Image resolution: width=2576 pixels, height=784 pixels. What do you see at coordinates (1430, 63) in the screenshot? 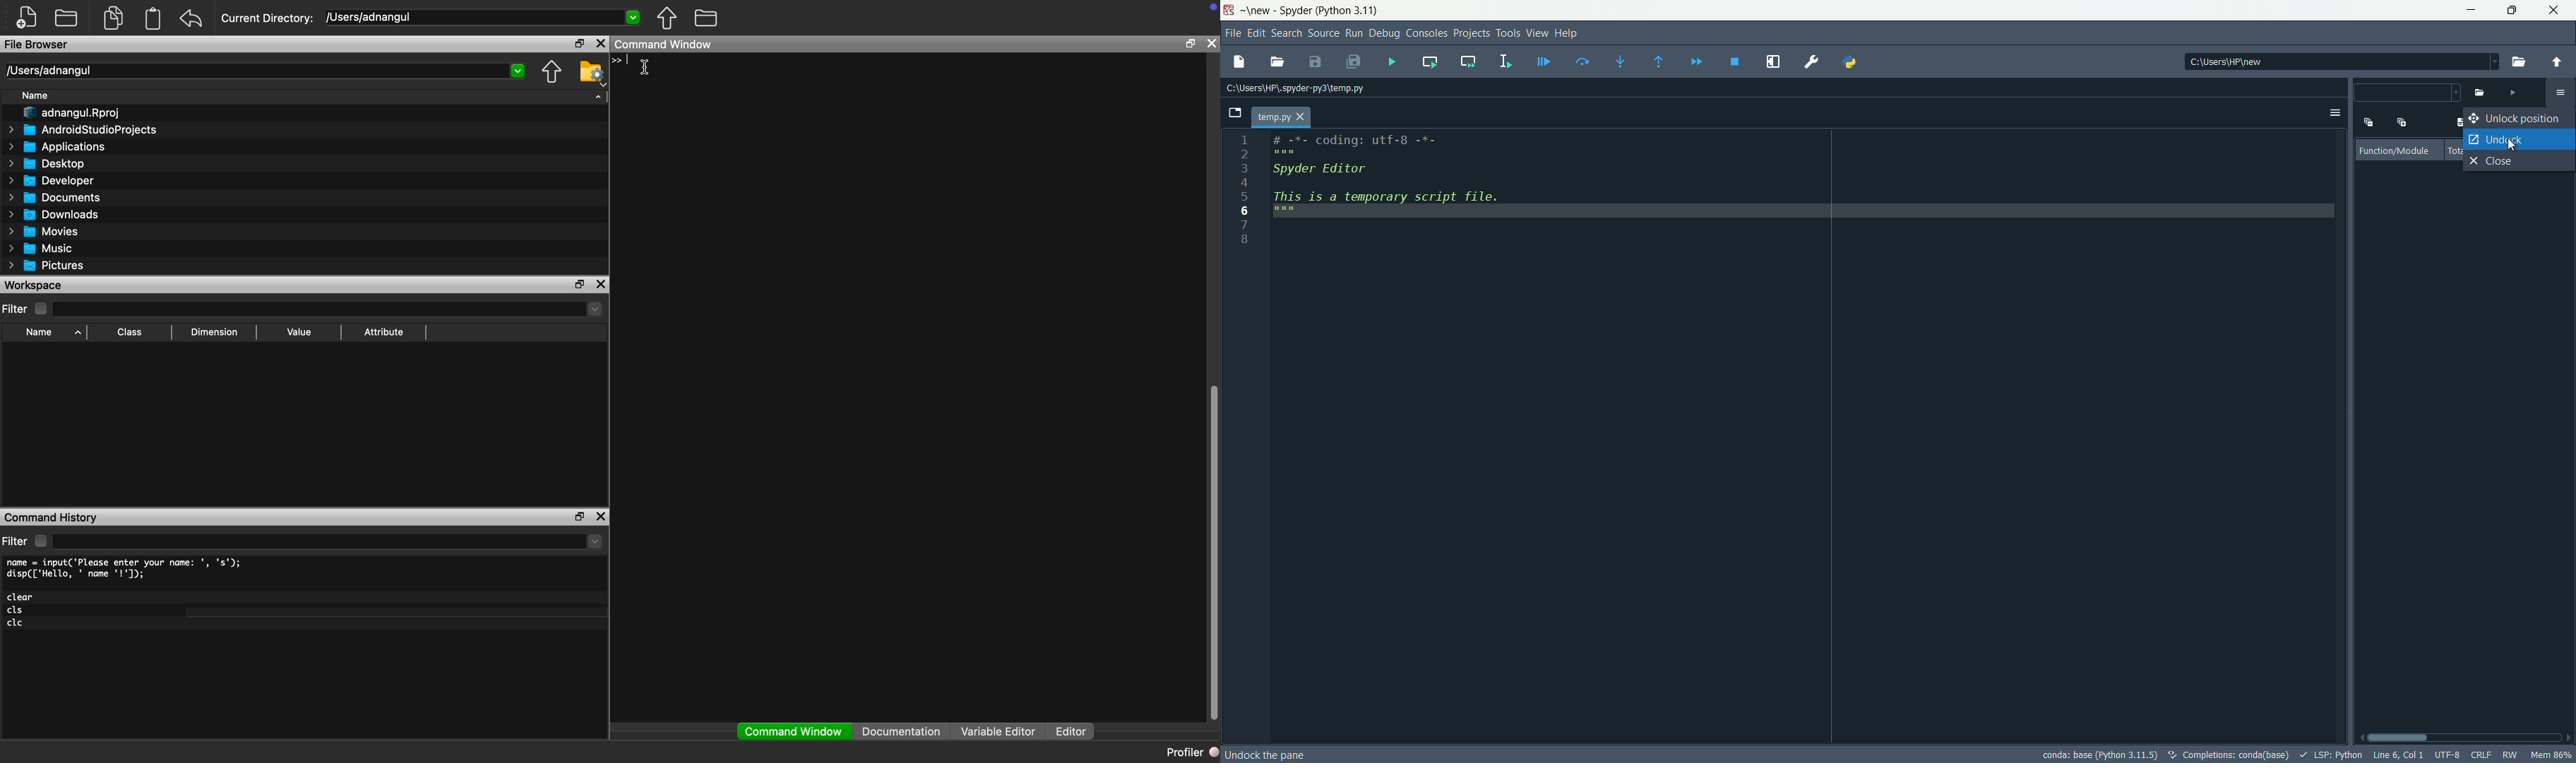
I see `run current cell` at bounding box center [1430, 63].